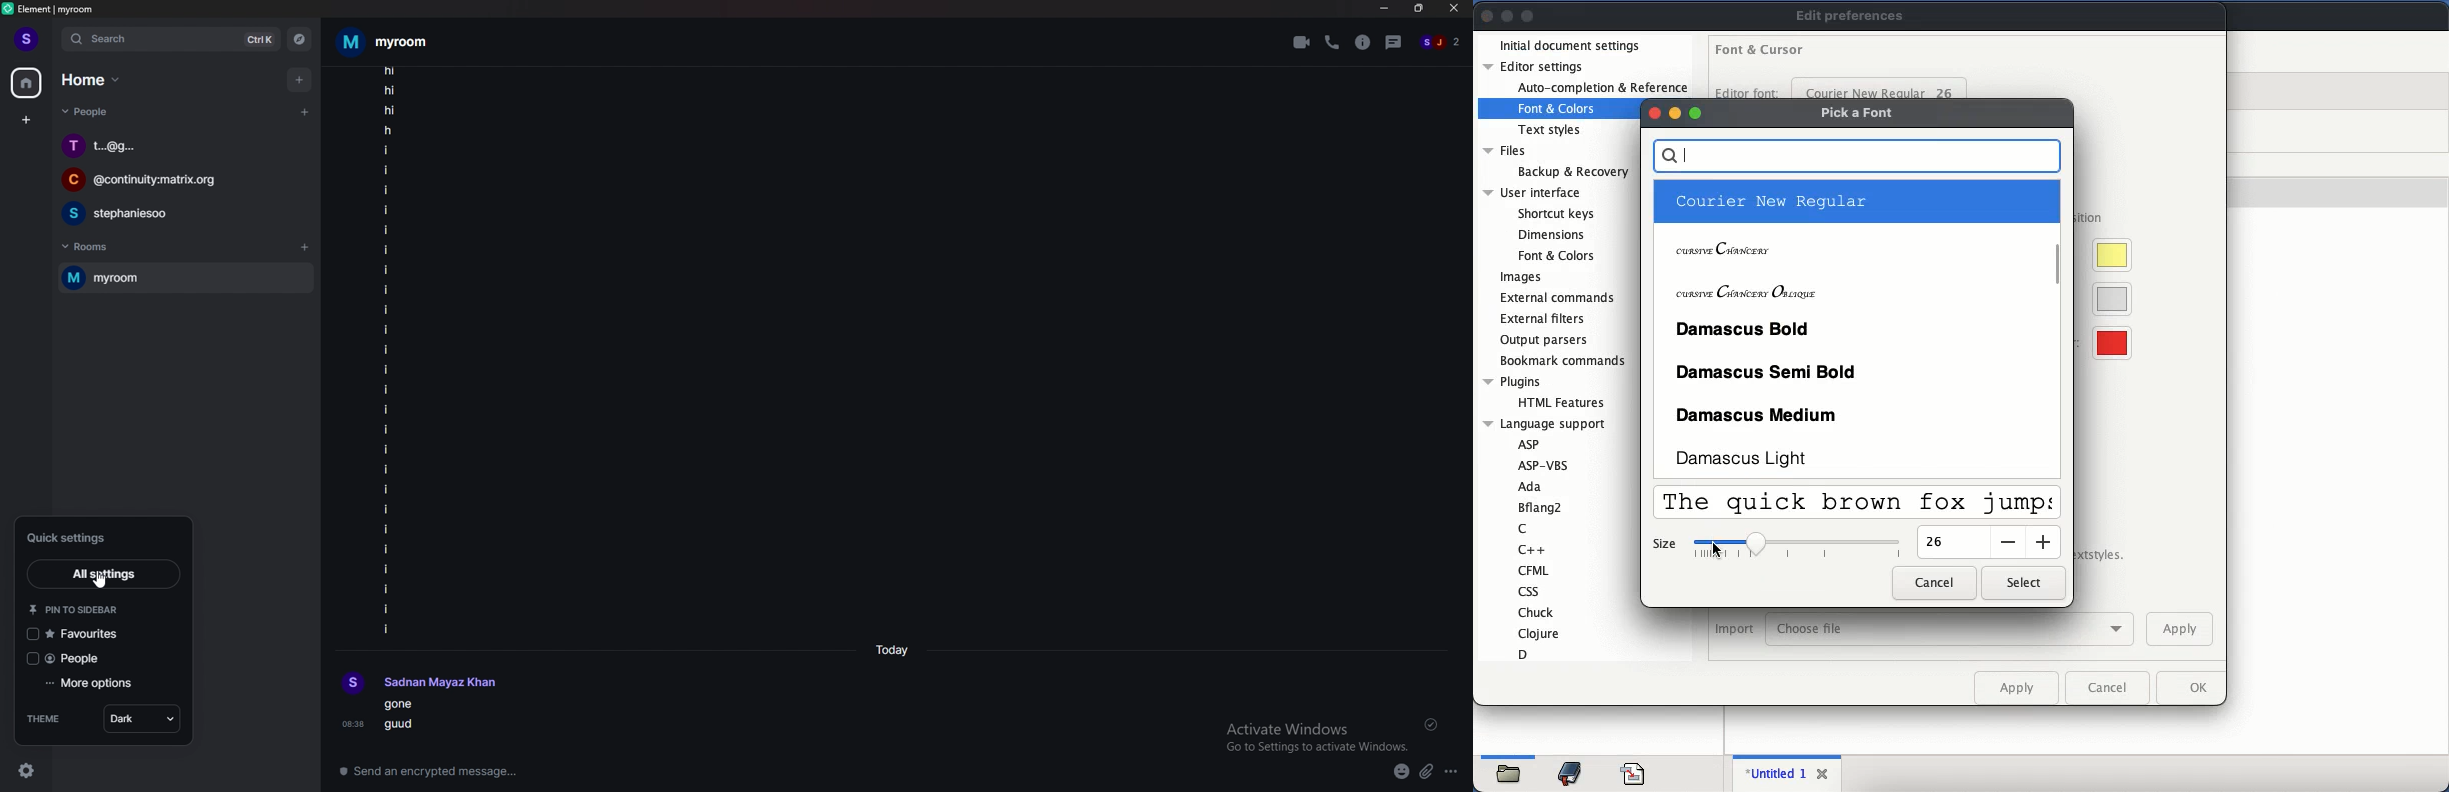  What do you see at coordinates (1766, 373) in the screenshot?
I see `Damascus Semi Bold` at bounding box center [1766, 373].